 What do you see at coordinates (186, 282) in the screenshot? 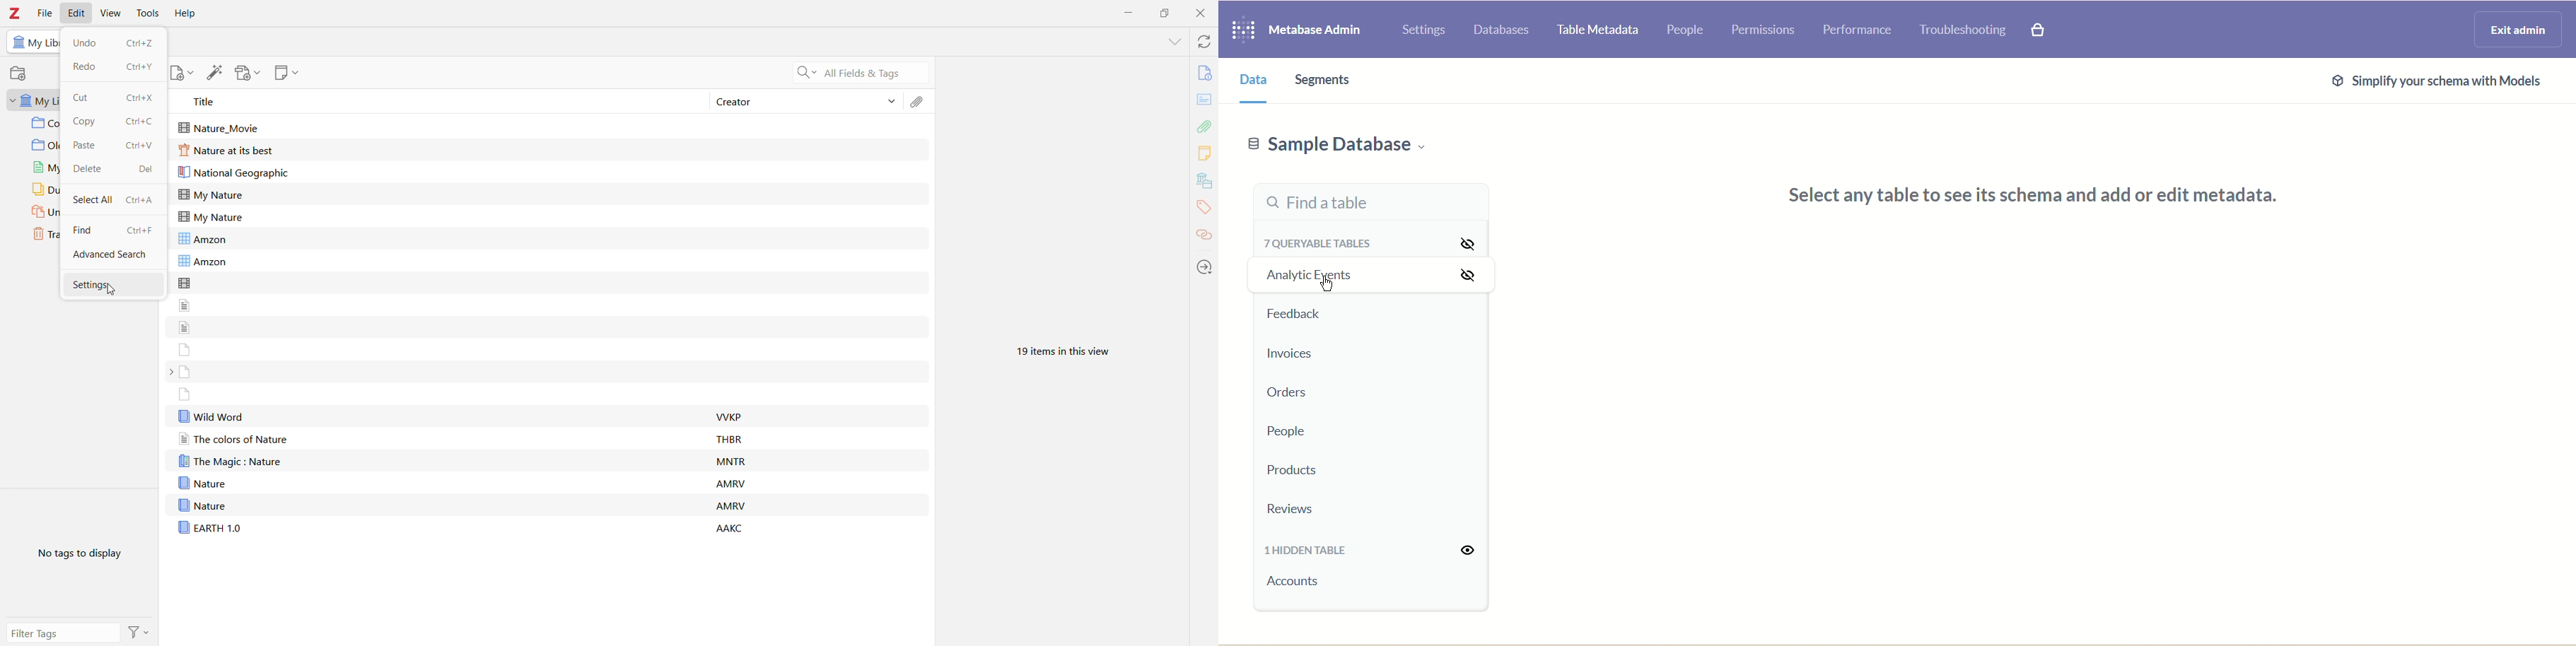
I see `file without title` at bounding box center [186, 282].